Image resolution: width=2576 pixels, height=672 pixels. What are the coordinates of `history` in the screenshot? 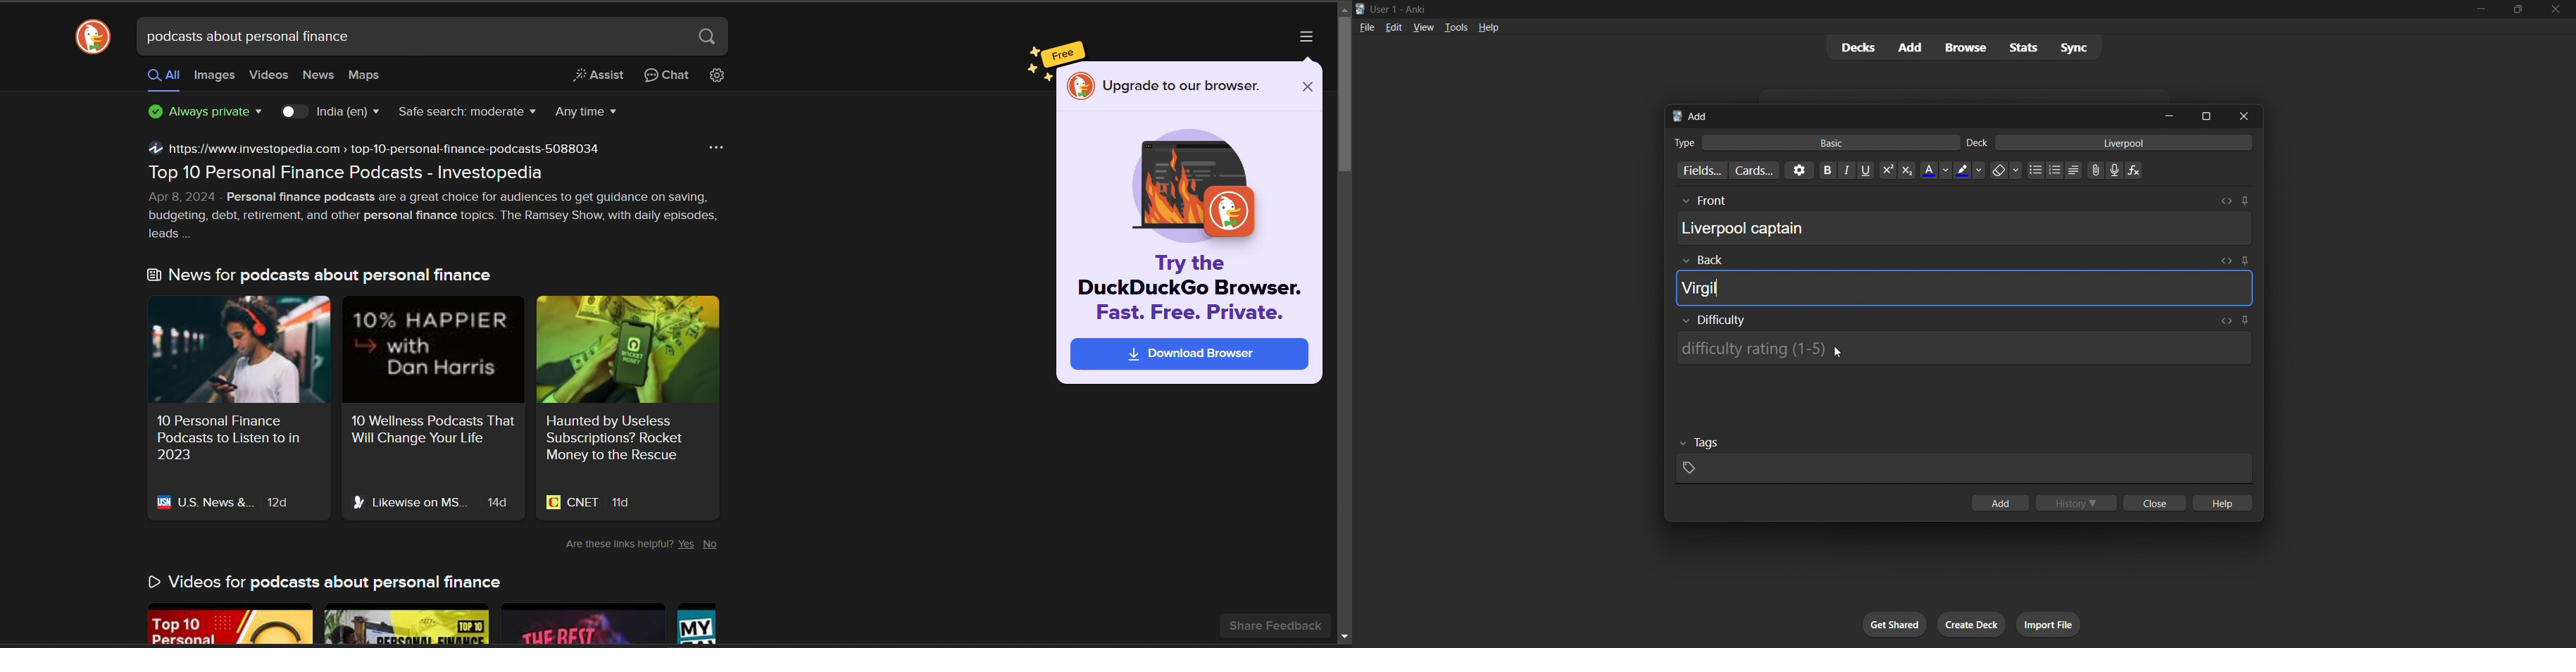 It's located at (2076, 503).